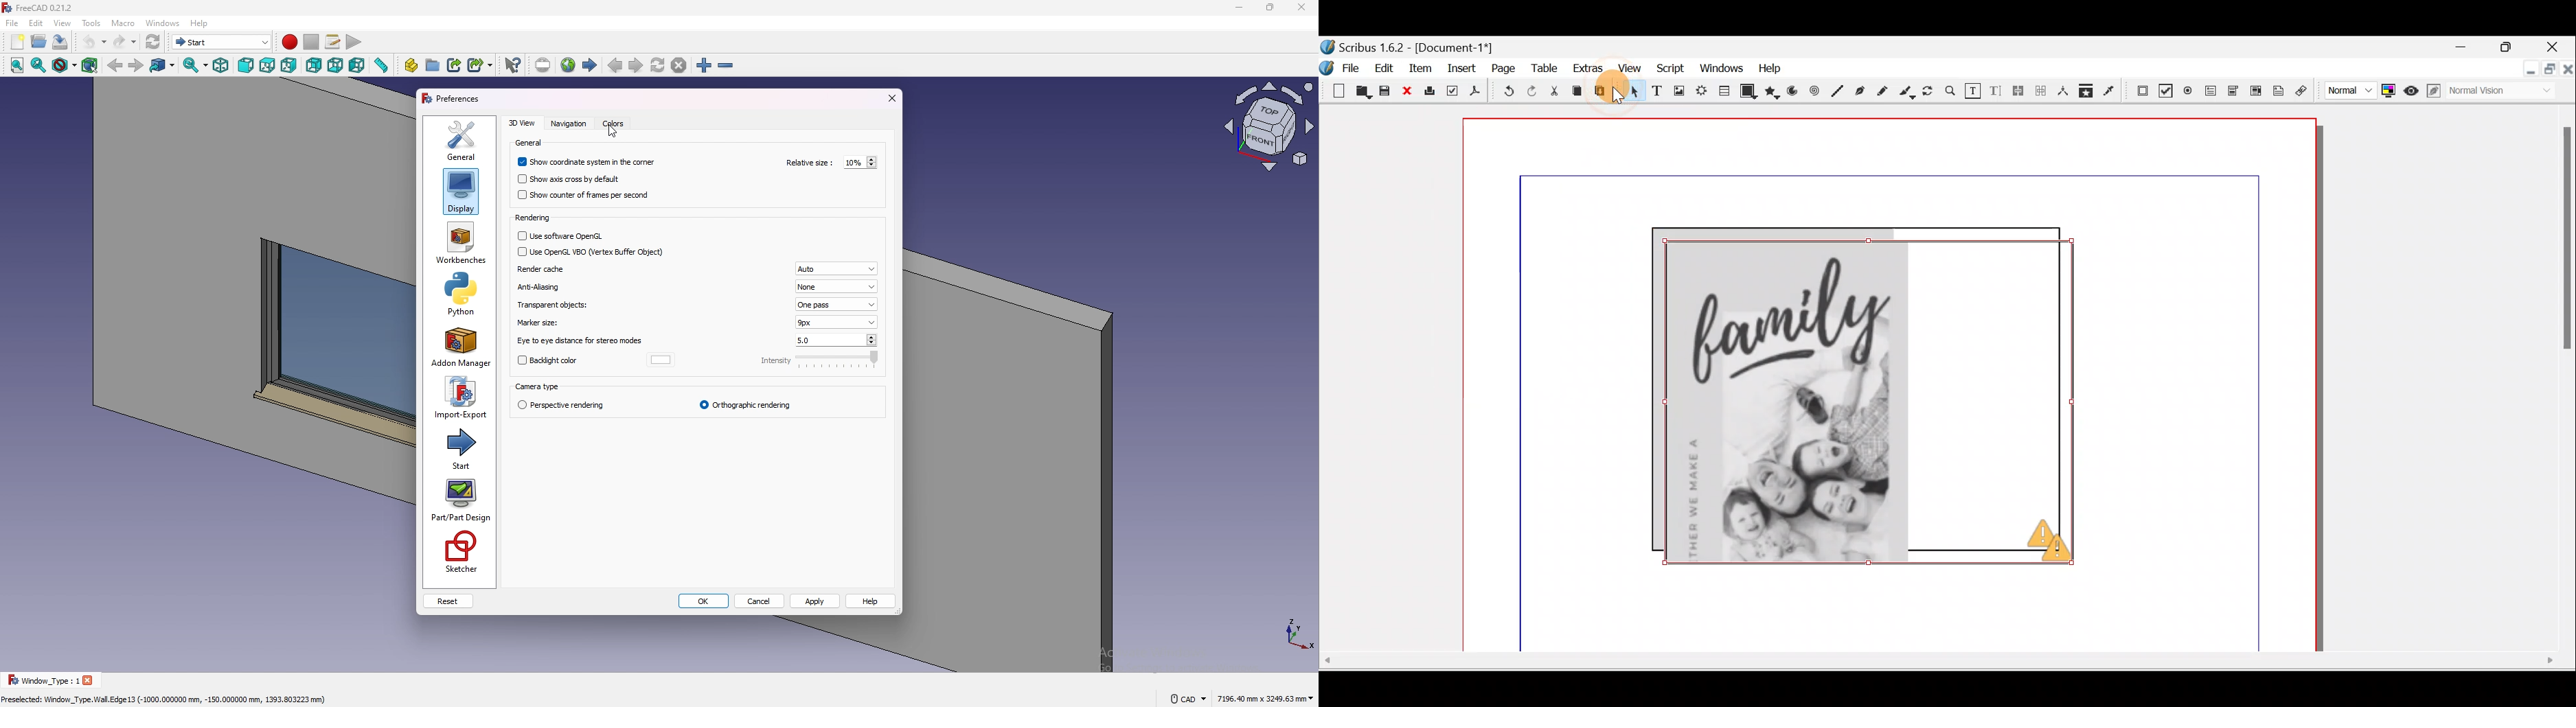 Image resolution: width=2576 pixels, height=728 pixels. I want to click on orthographic rendering, so click(749, 404).